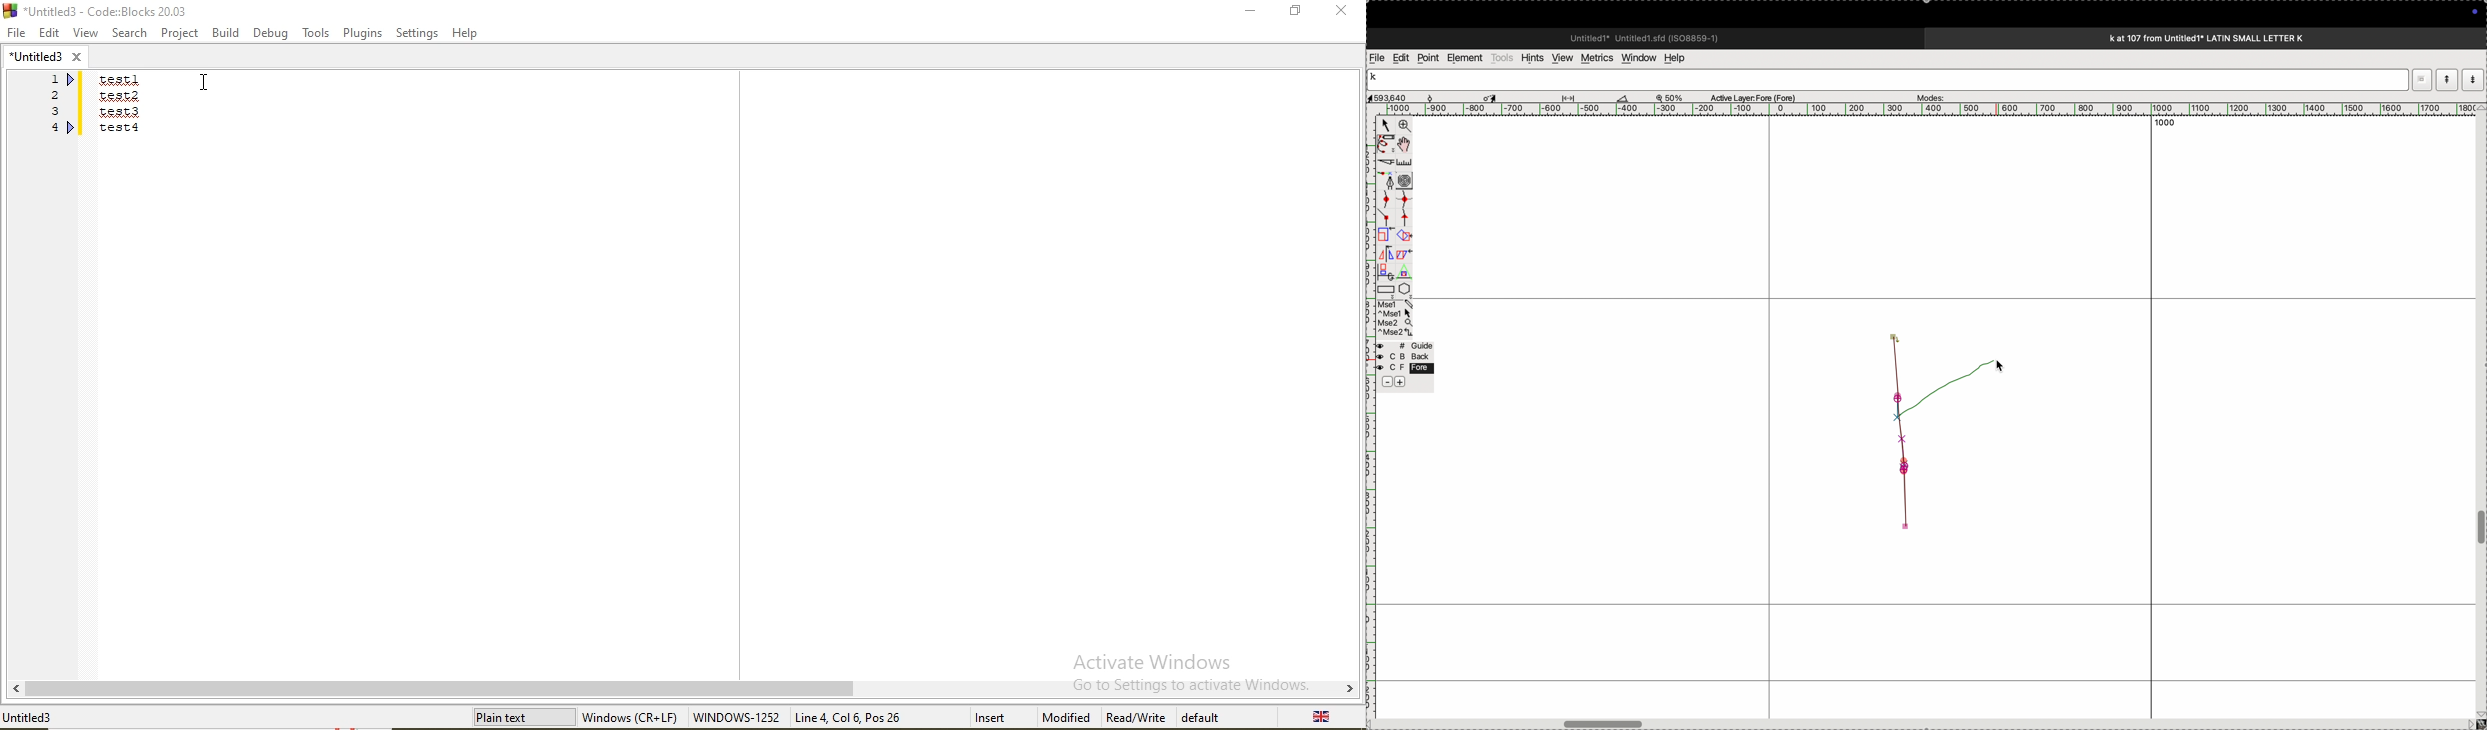  Describe the element at coordinates (1924, 431) in the screenshot. I see `random lines` at that location.